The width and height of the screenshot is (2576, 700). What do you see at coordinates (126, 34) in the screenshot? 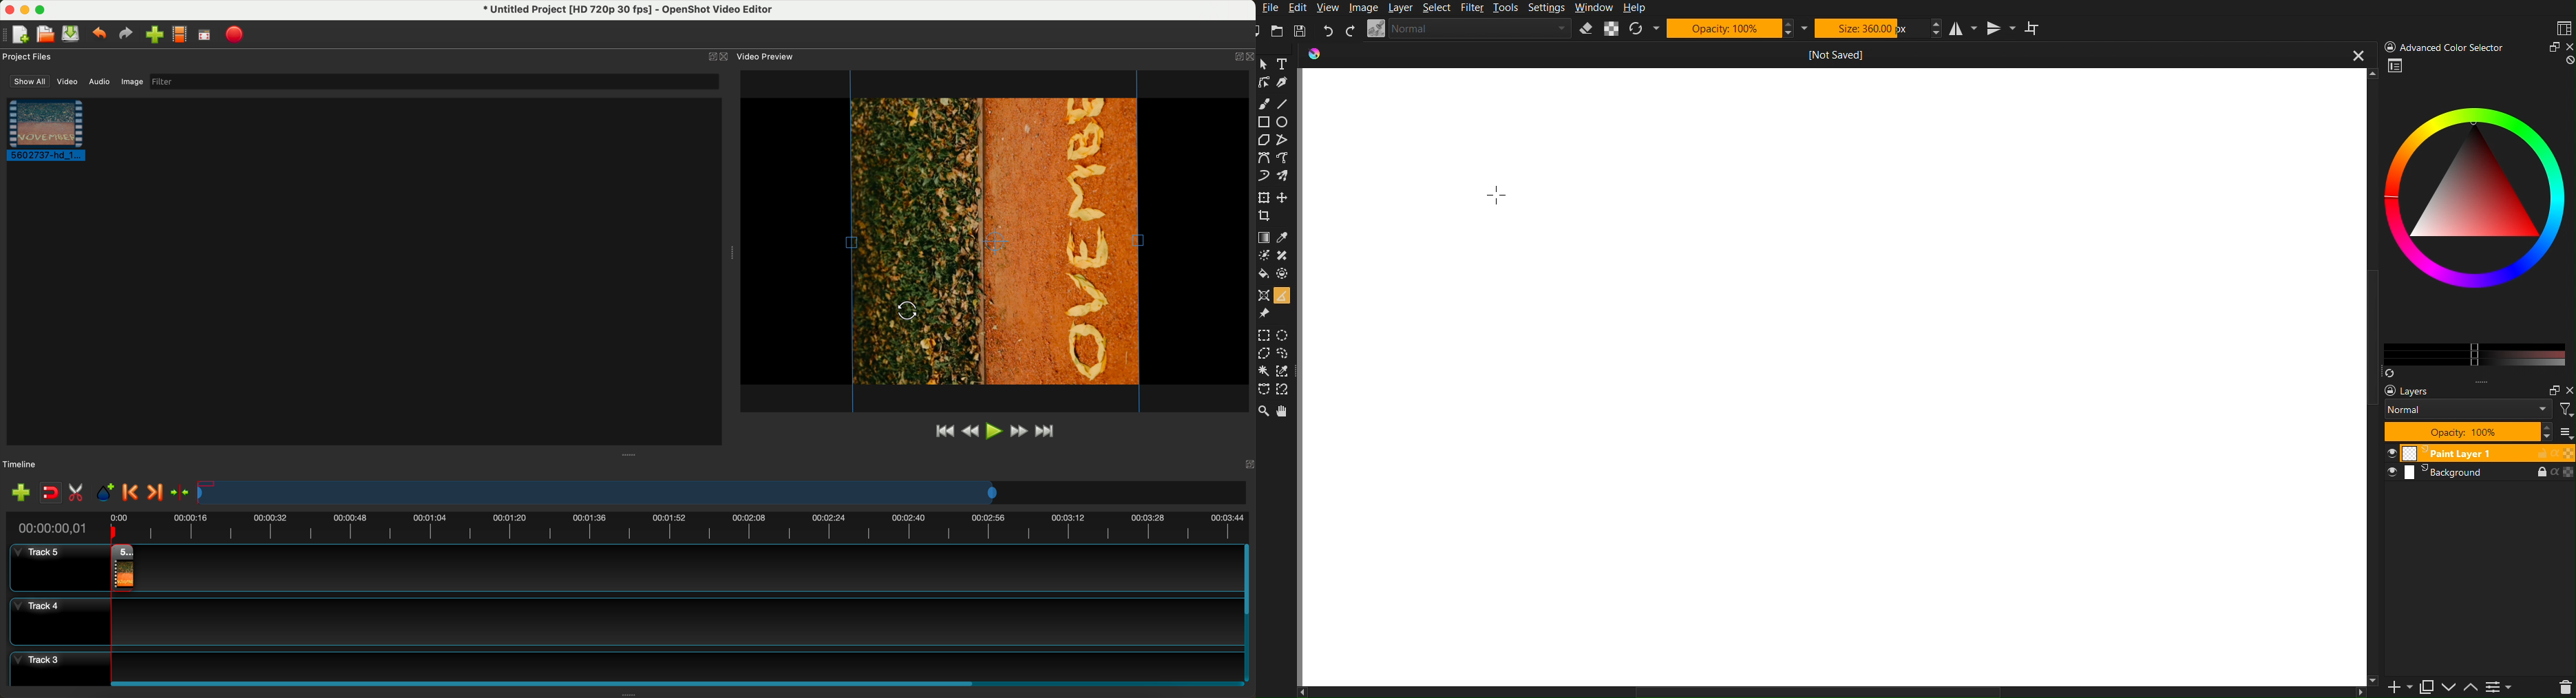
I see `redo` at bounding box center [126, 34].